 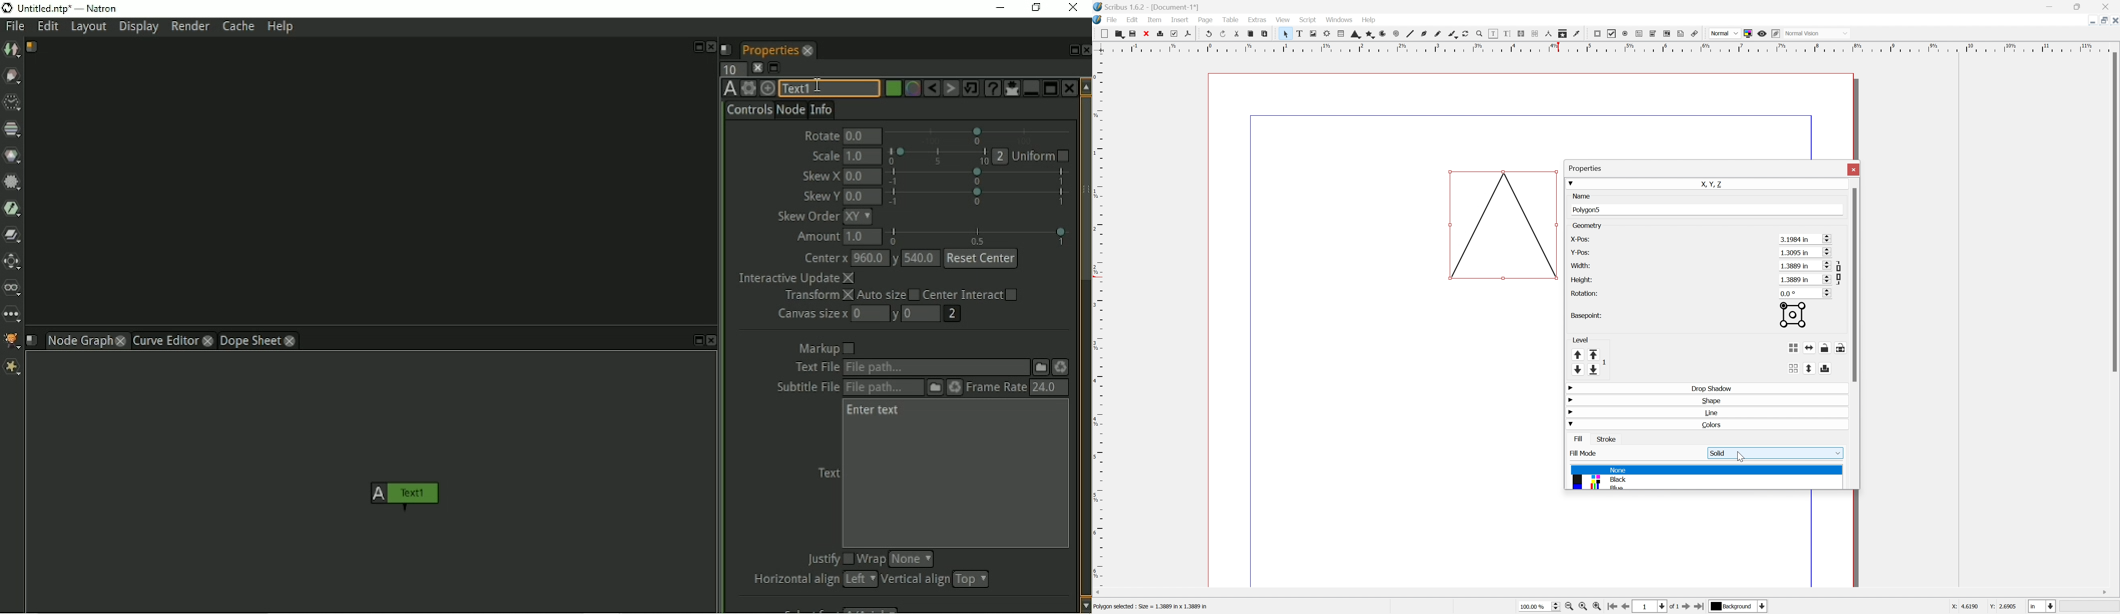 I want to click on Rotate item, so click(x=1468, y=34).